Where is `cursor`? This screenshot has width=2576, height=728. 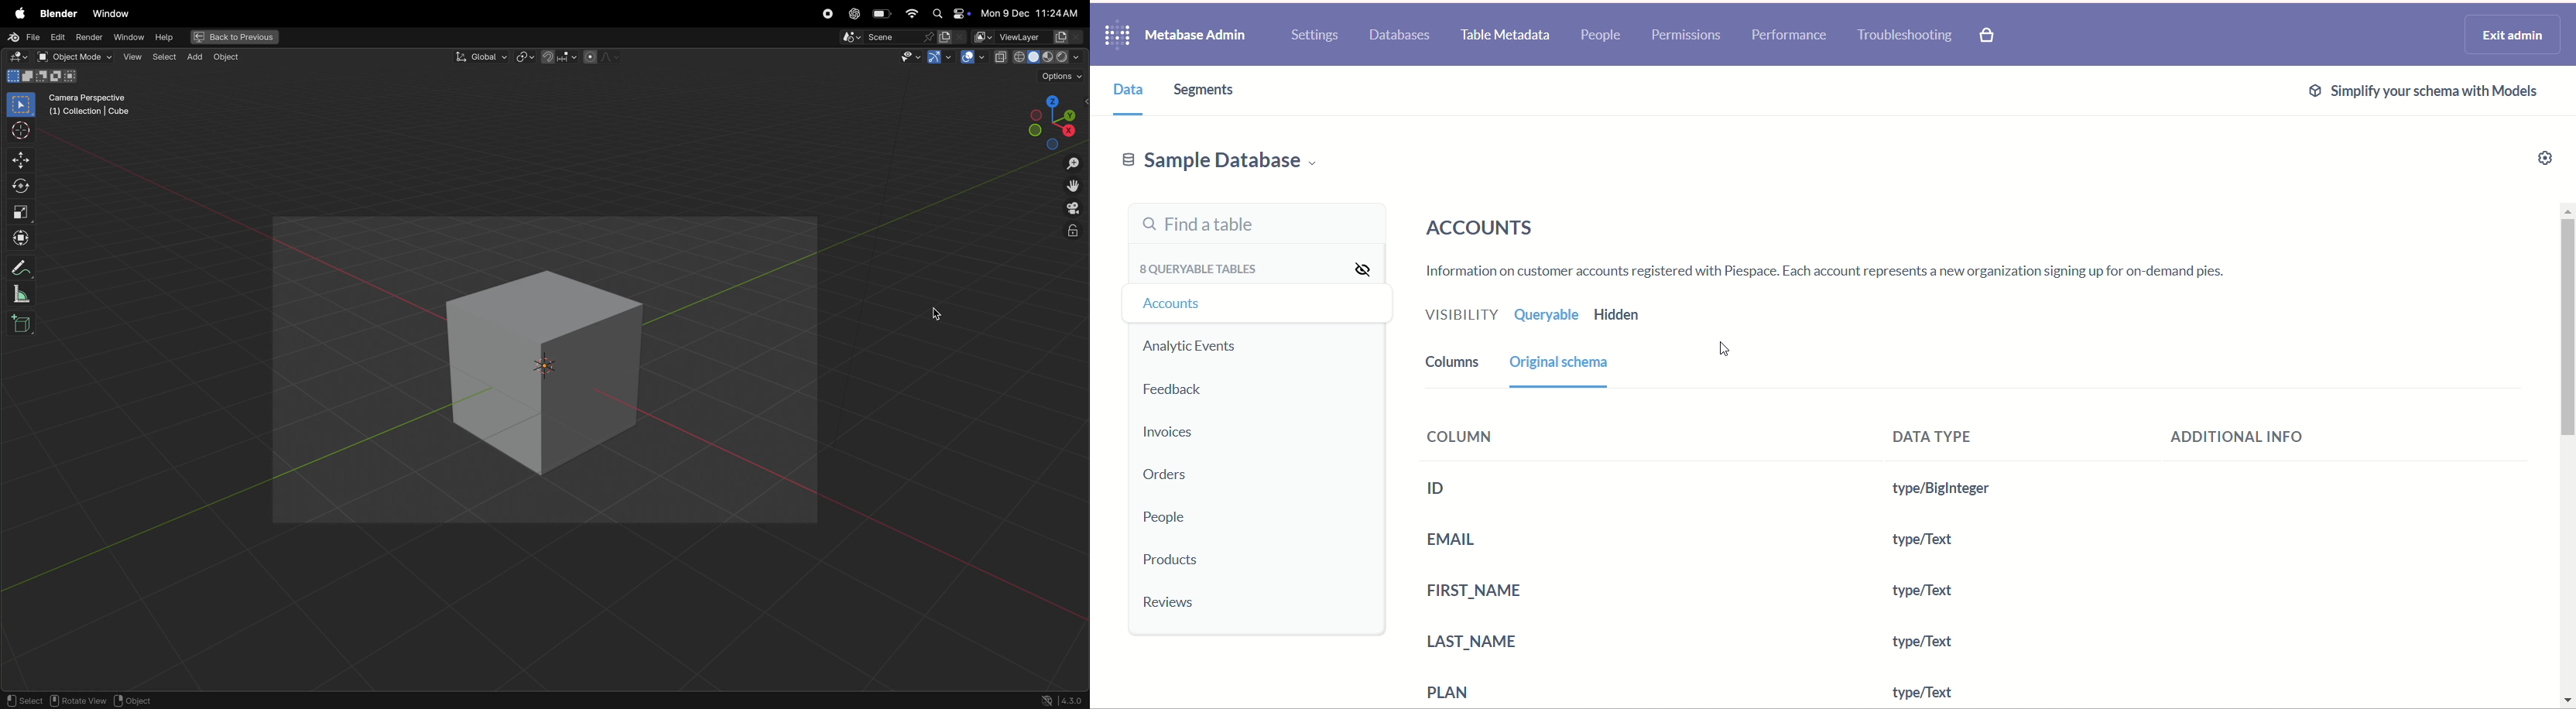 cursor is located at coordinates (1726, 350).